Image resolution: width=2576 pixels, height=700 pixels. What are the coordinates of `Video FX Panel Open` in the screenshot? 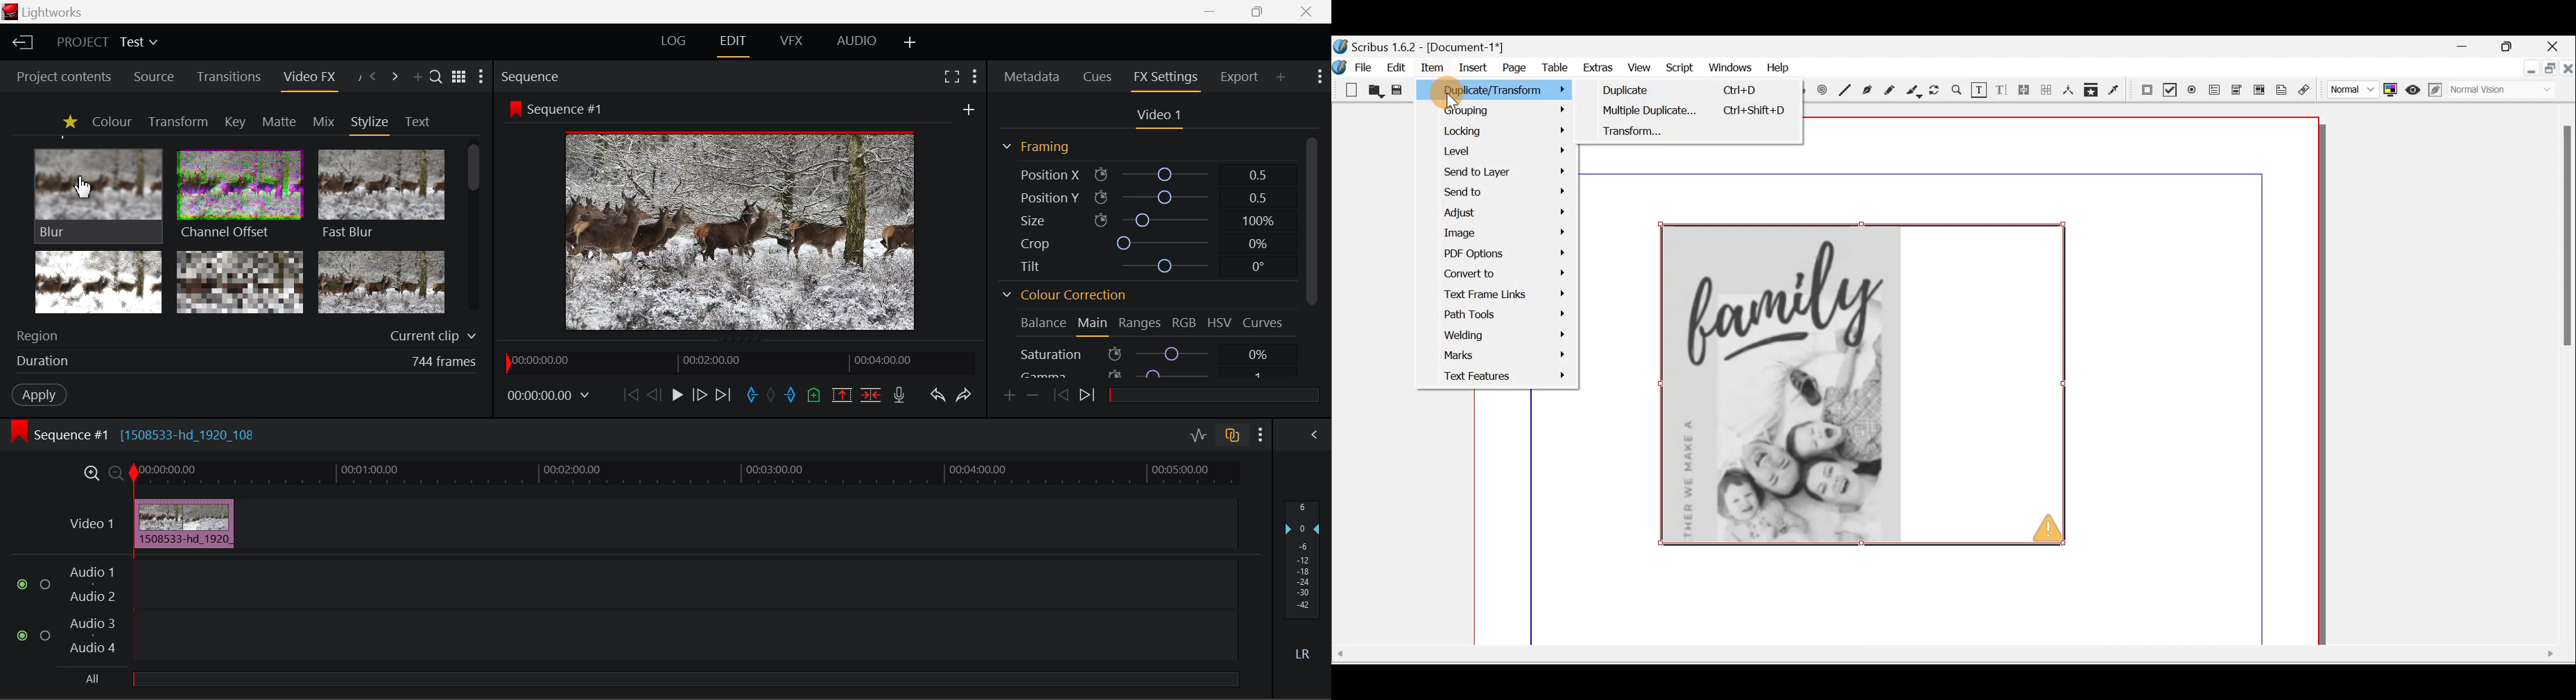 It's located at (313, 78).